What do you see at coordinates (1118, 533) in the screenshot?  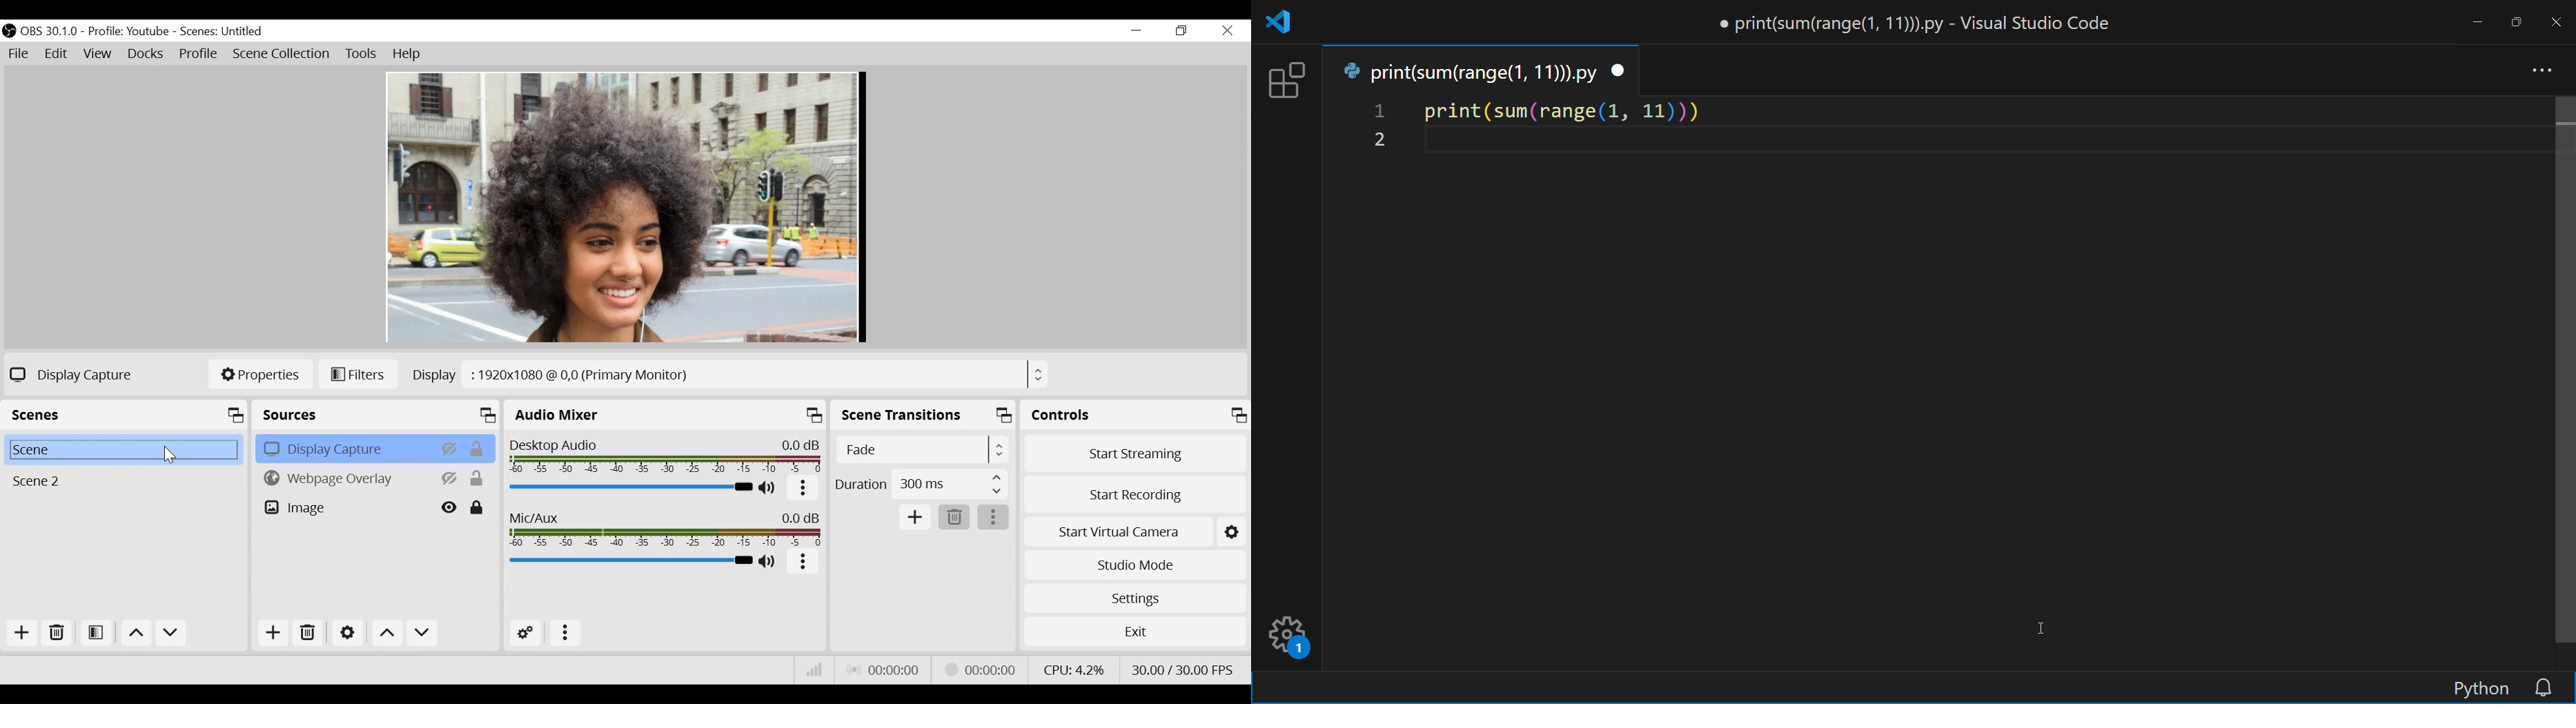 I see `Start Virtual Camera` at bounding box center [1118, 533].